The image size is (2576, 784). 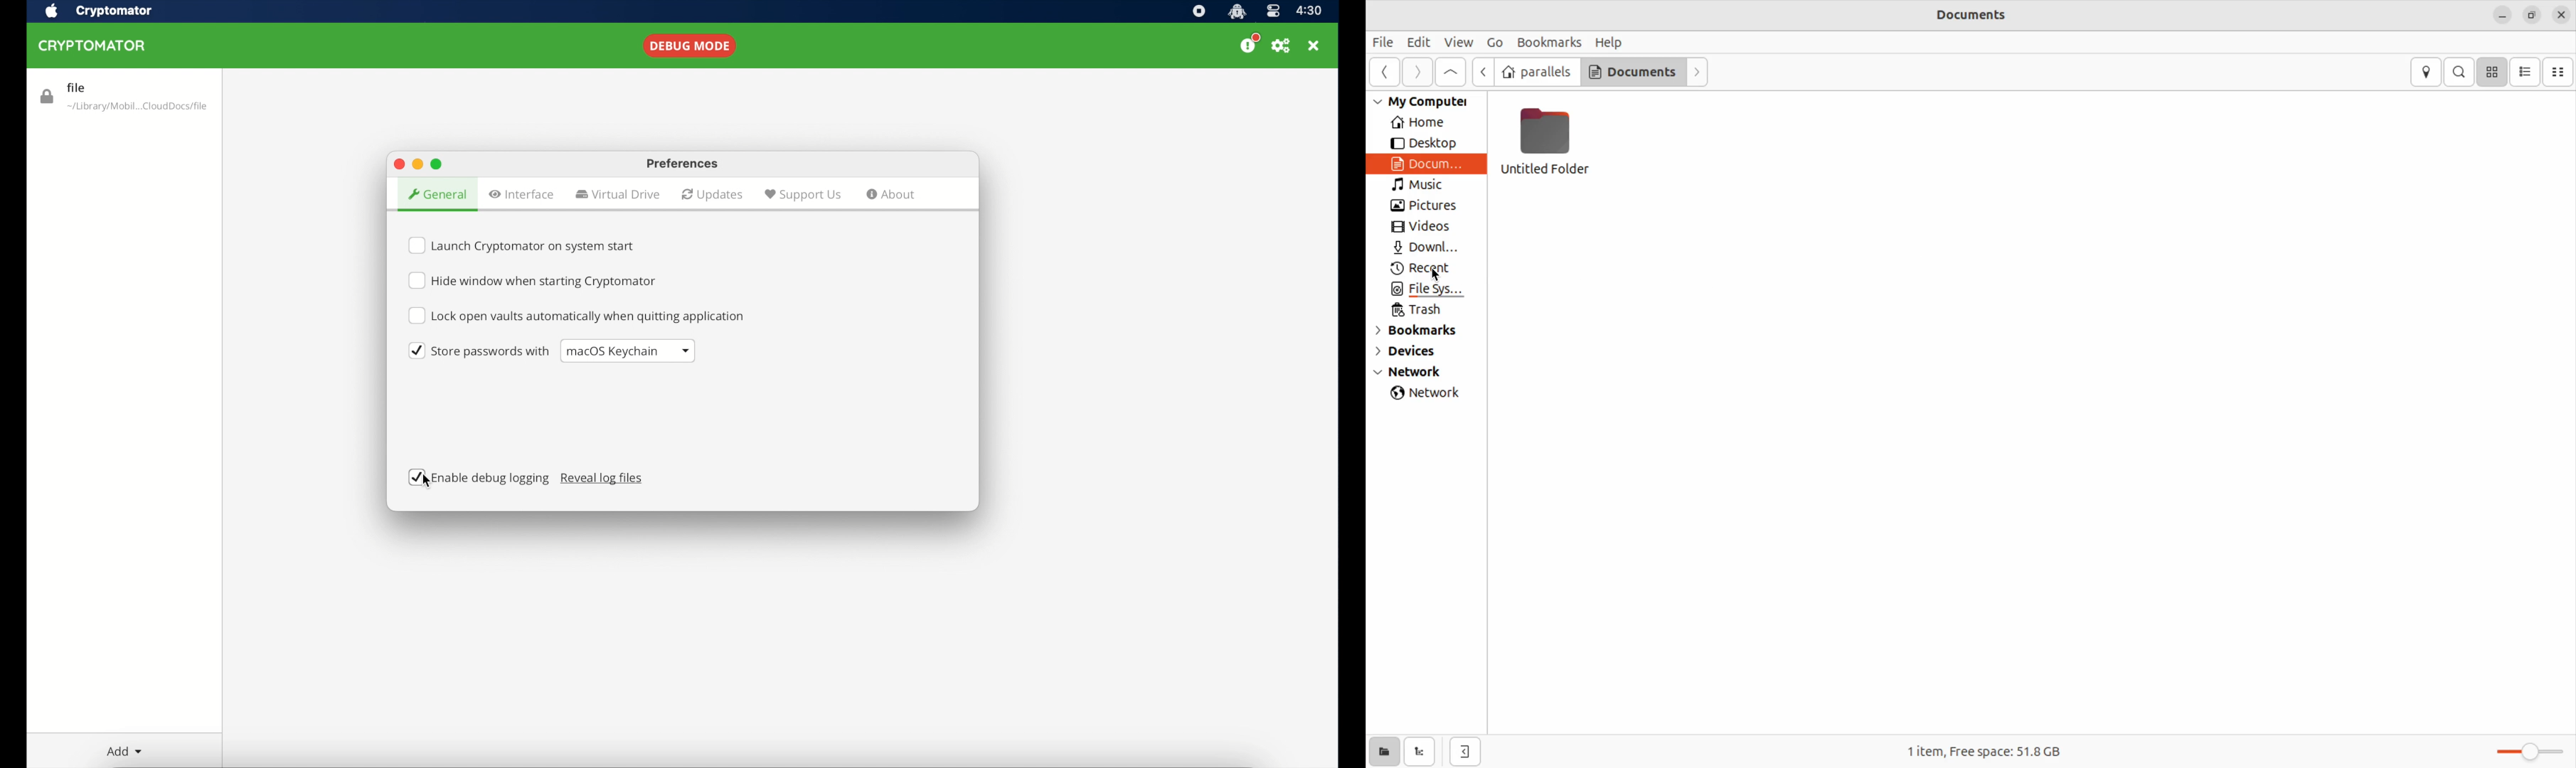 What do you see at coordinates (1985, 15) in the screenshot?
I see `documents` at bounding box center [1985, 15].